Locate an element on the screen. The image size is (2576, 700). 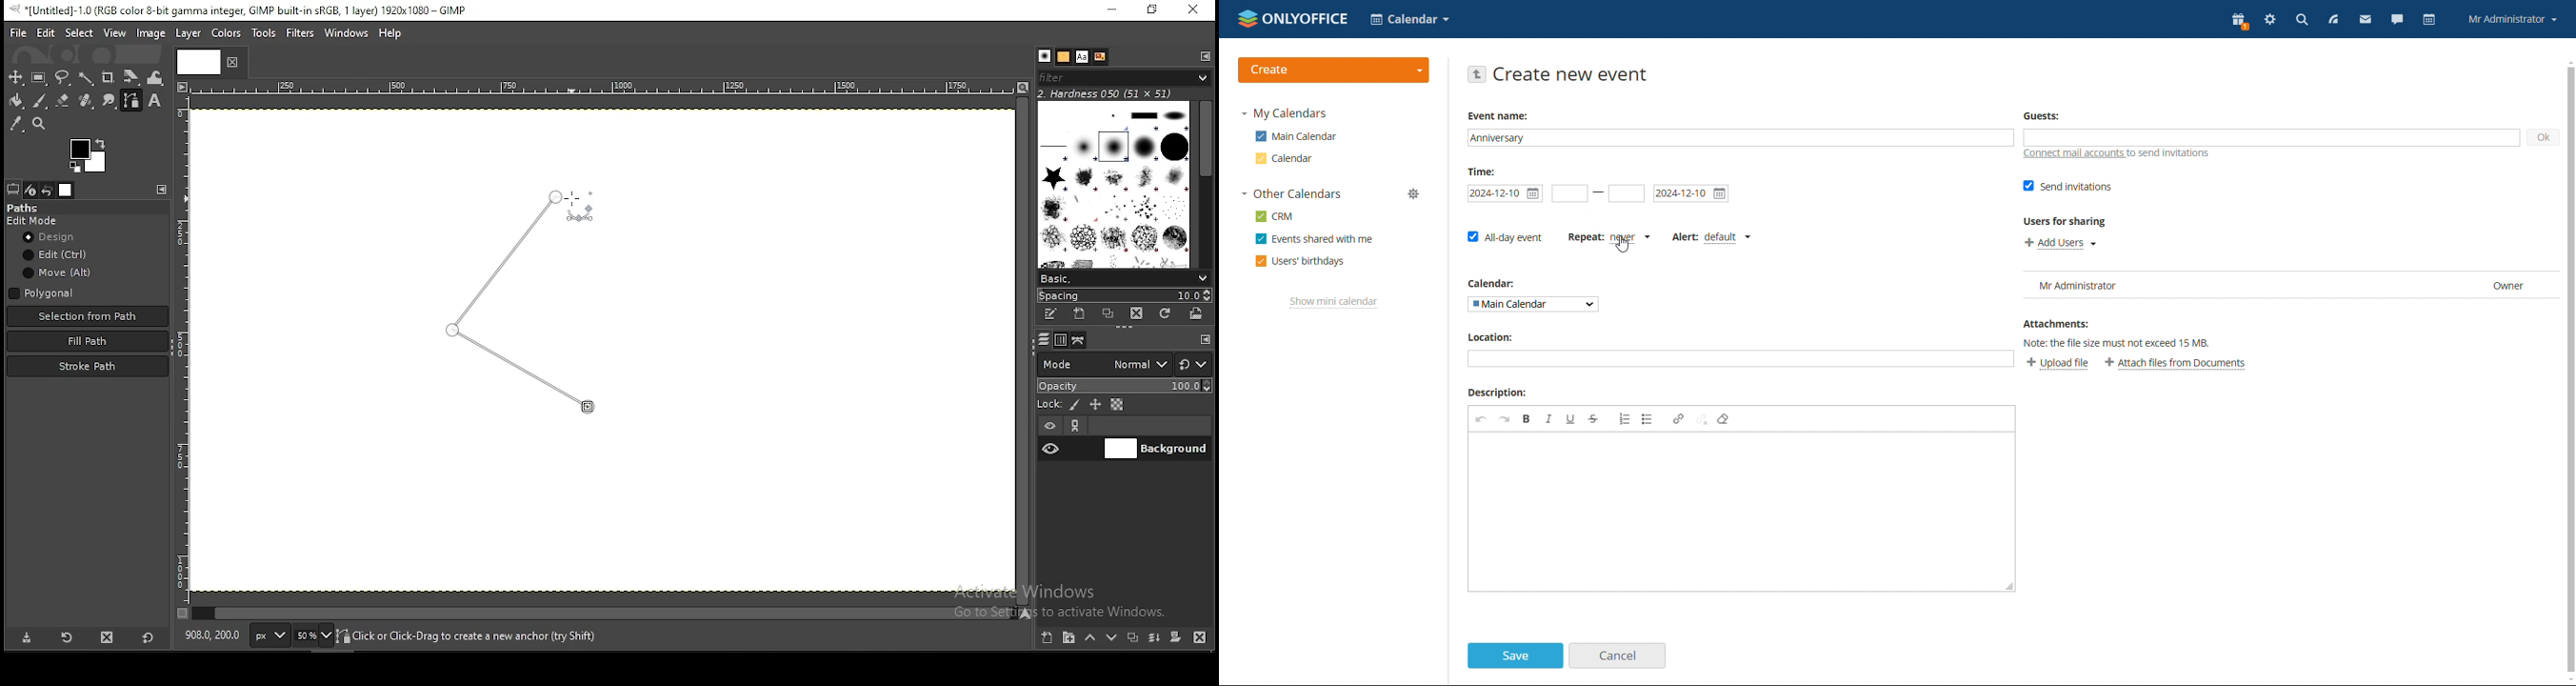
remove format is located at coordinates (1725, 419).